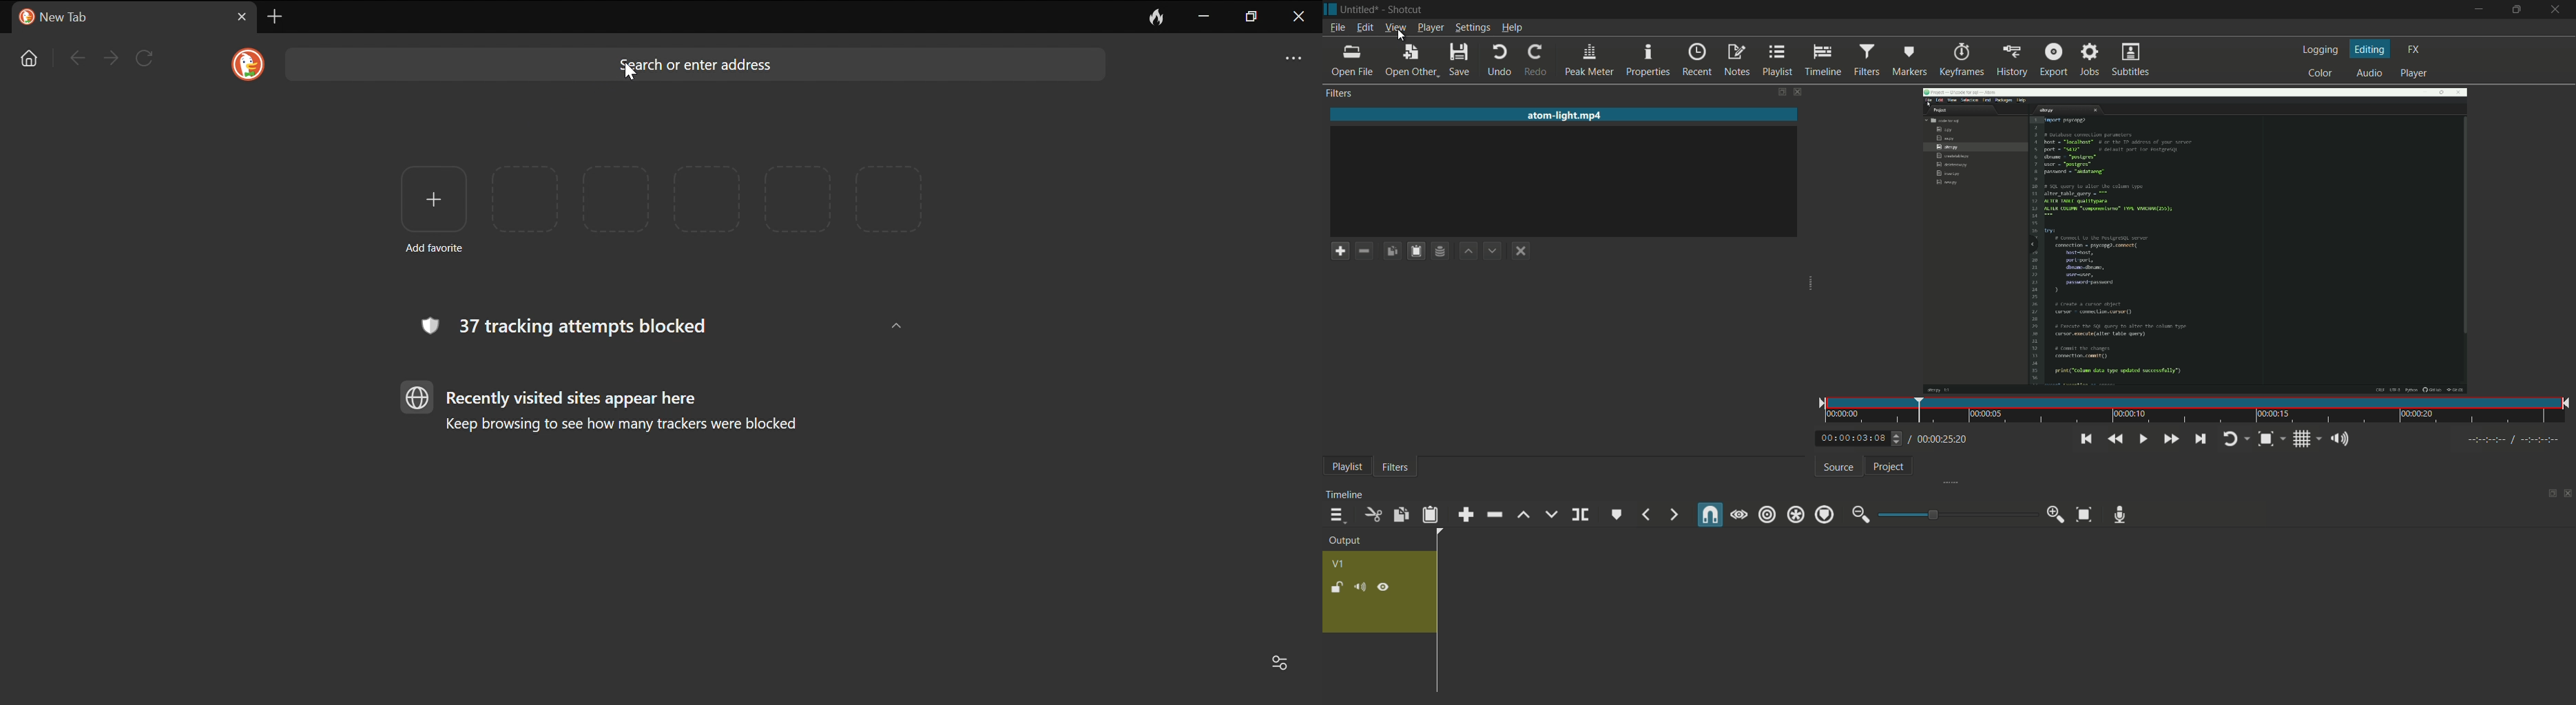 Image resolution: width=2576 pixels, height=728 pixels. Describe the element at coordinates (1735, 59) in the screenshot. I see `notes` at that location.